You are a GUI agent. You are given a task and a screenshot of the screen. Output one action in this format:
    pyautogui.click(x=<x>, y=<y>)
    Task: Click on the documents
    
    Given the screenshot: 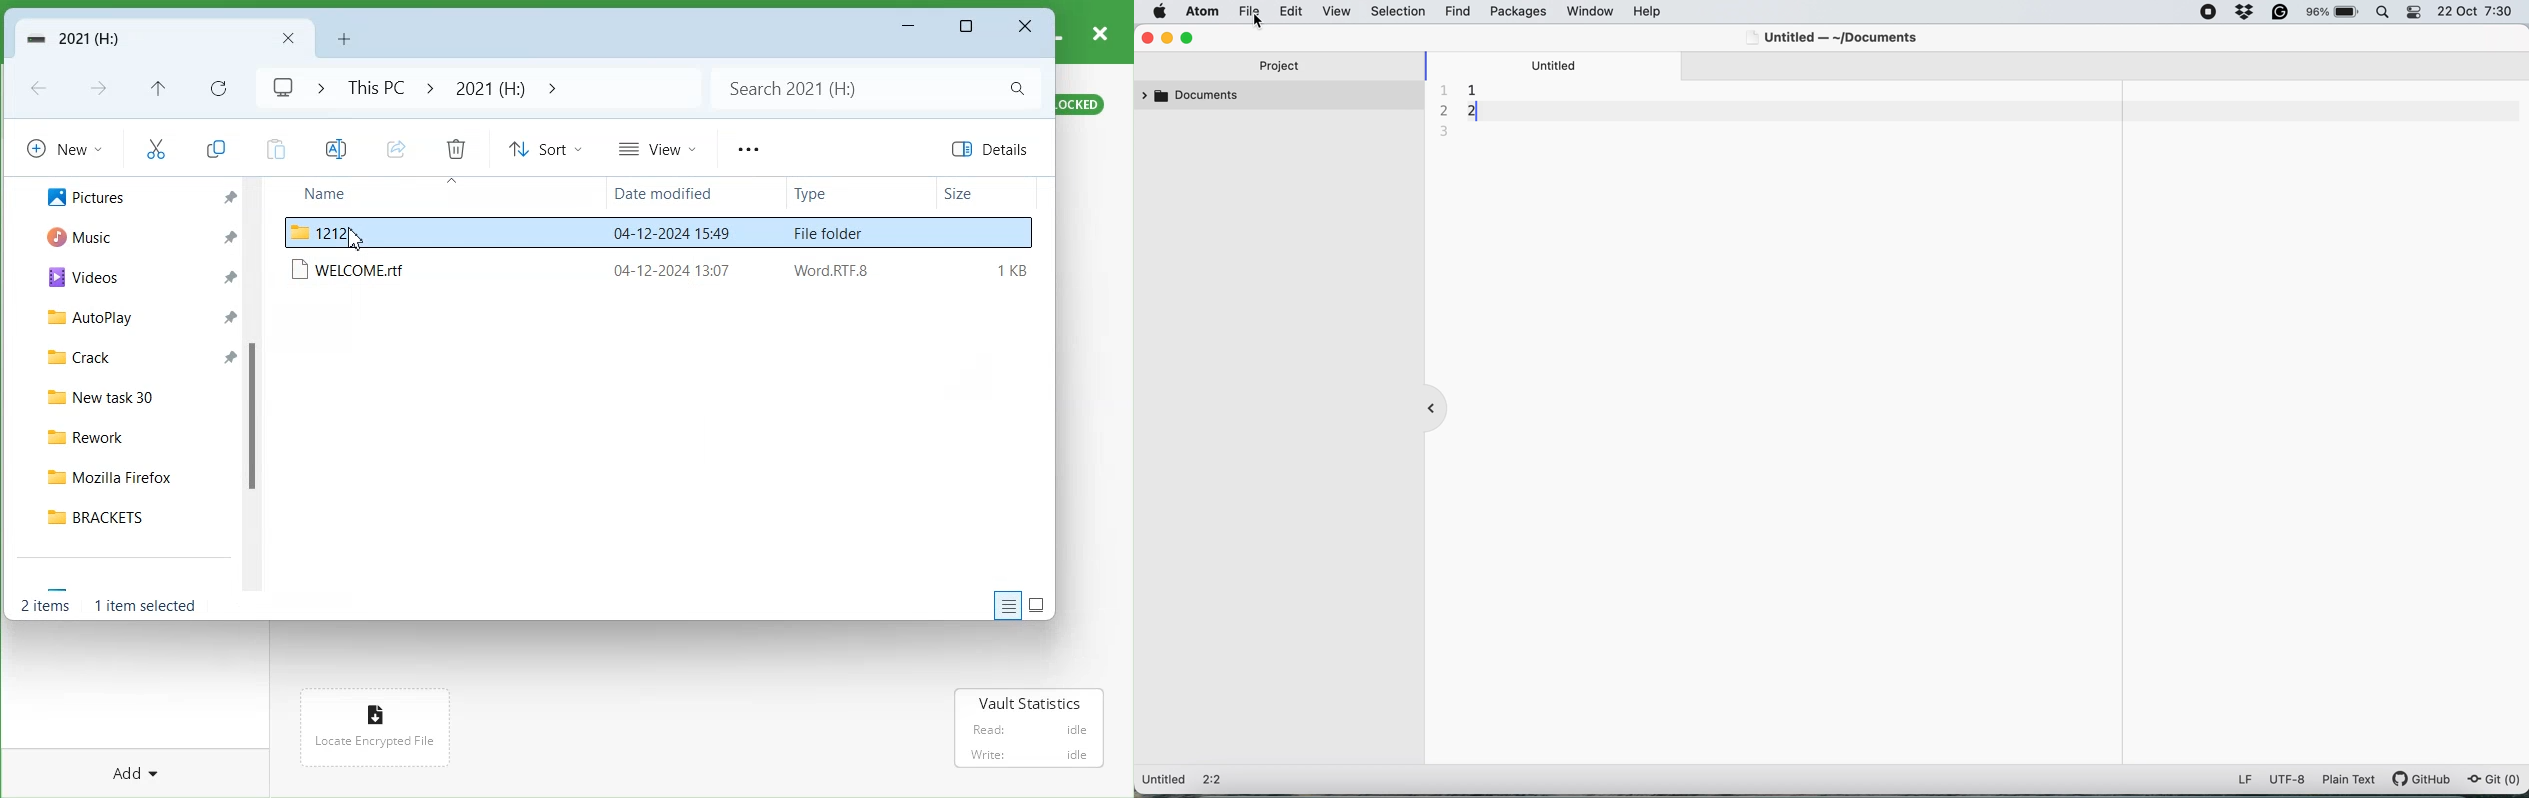 What is the action you would take?
    pyautogui.click(x=1194, y=98)
    